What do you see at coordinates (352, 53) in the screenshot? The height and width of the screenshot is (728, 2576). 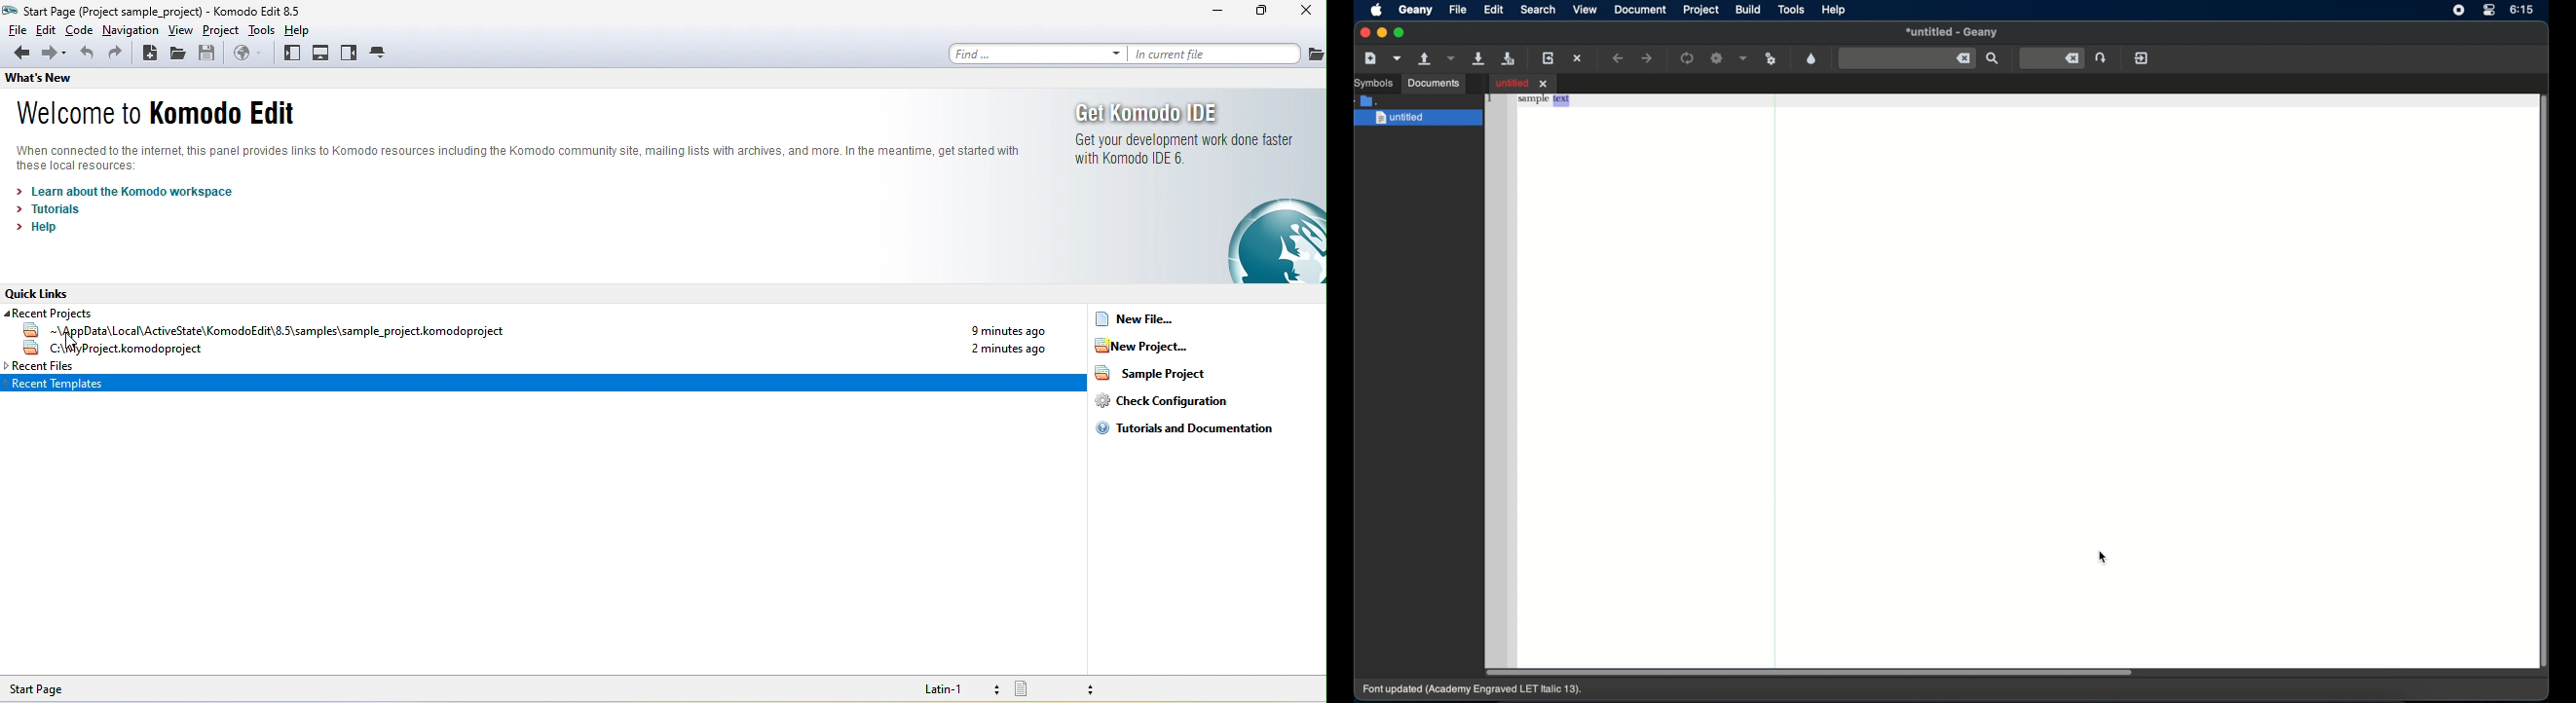 I see `right pane` at bounding box center [352, 53].